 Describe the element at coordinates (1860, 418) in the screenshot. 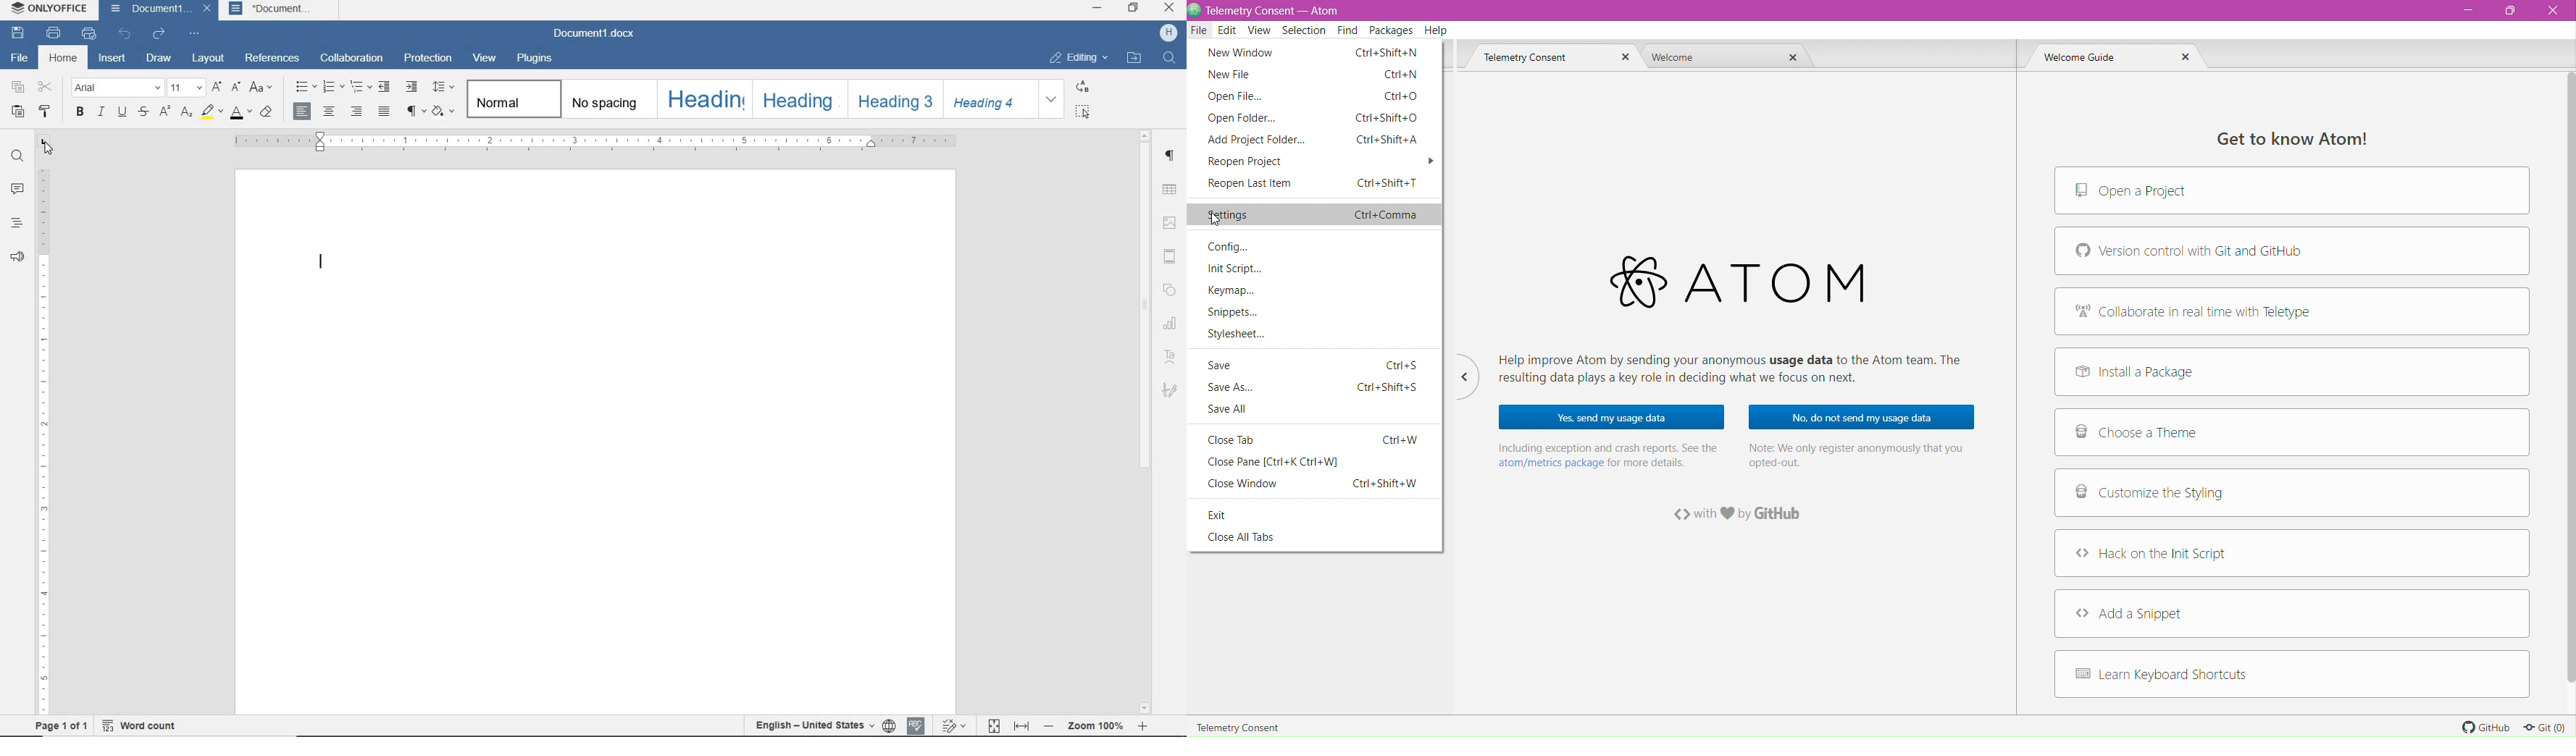

I see `No, do not send my usage data` at that location.